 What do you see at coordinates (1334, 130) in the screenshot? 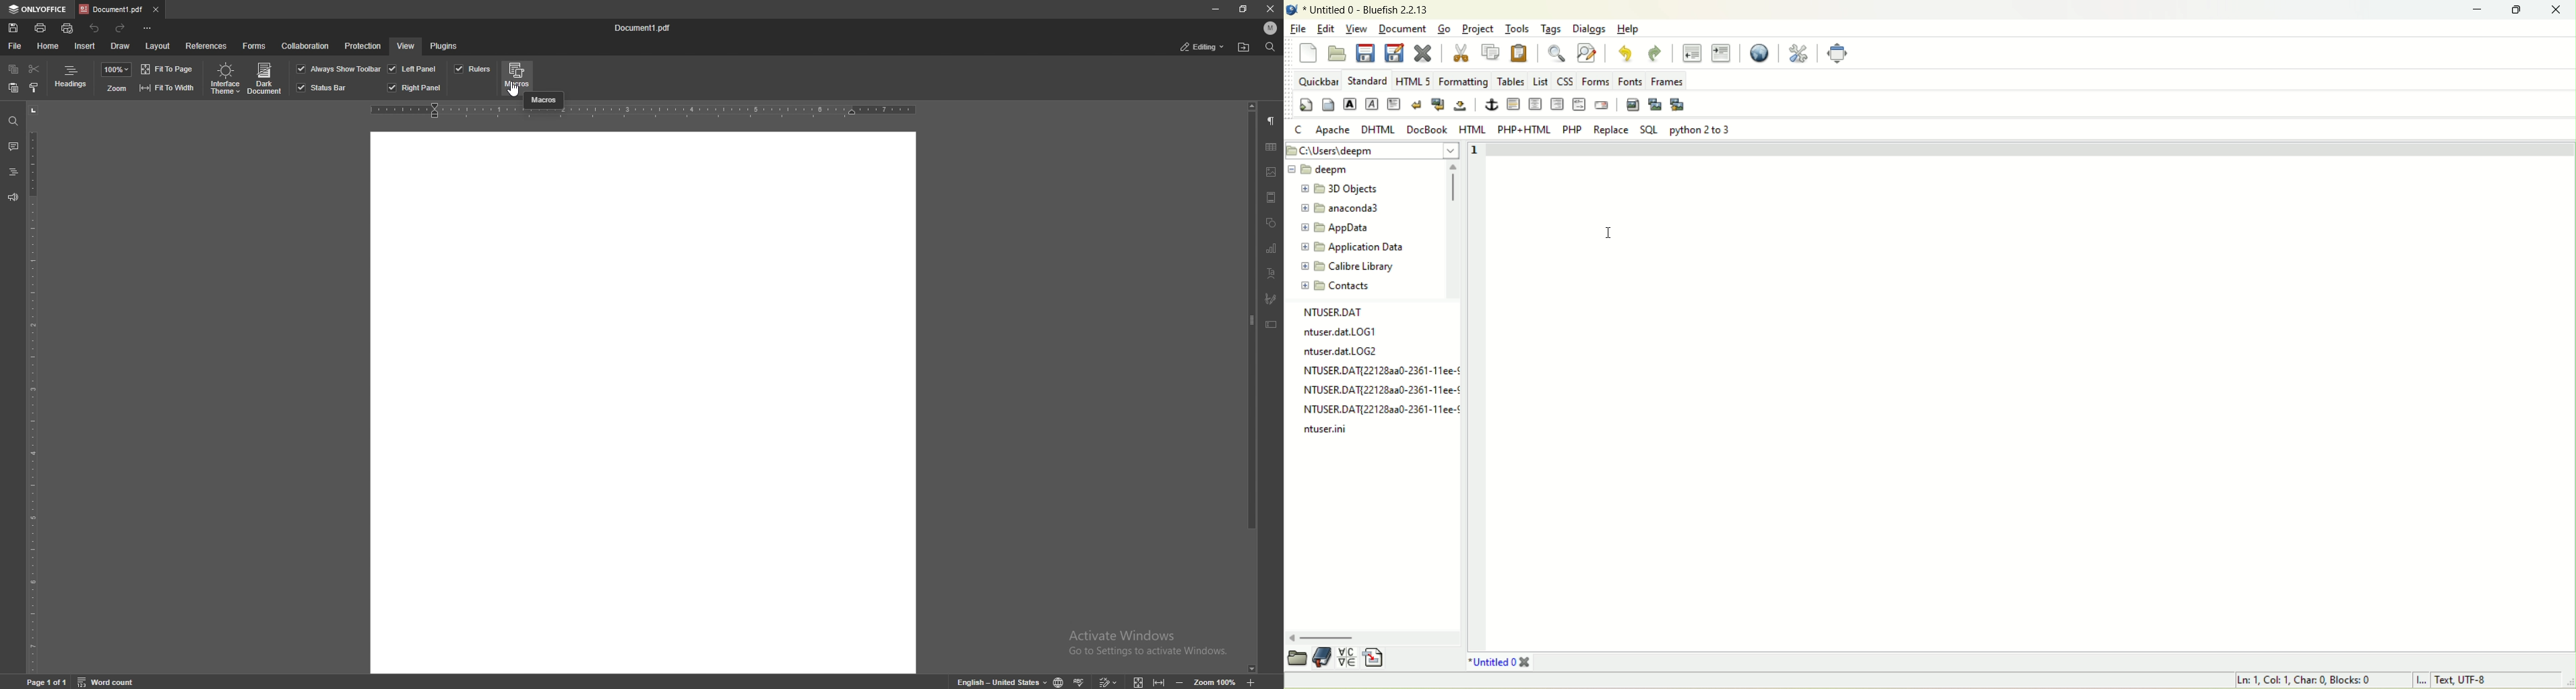
I see `apache` at bounding box center [1334, 130].